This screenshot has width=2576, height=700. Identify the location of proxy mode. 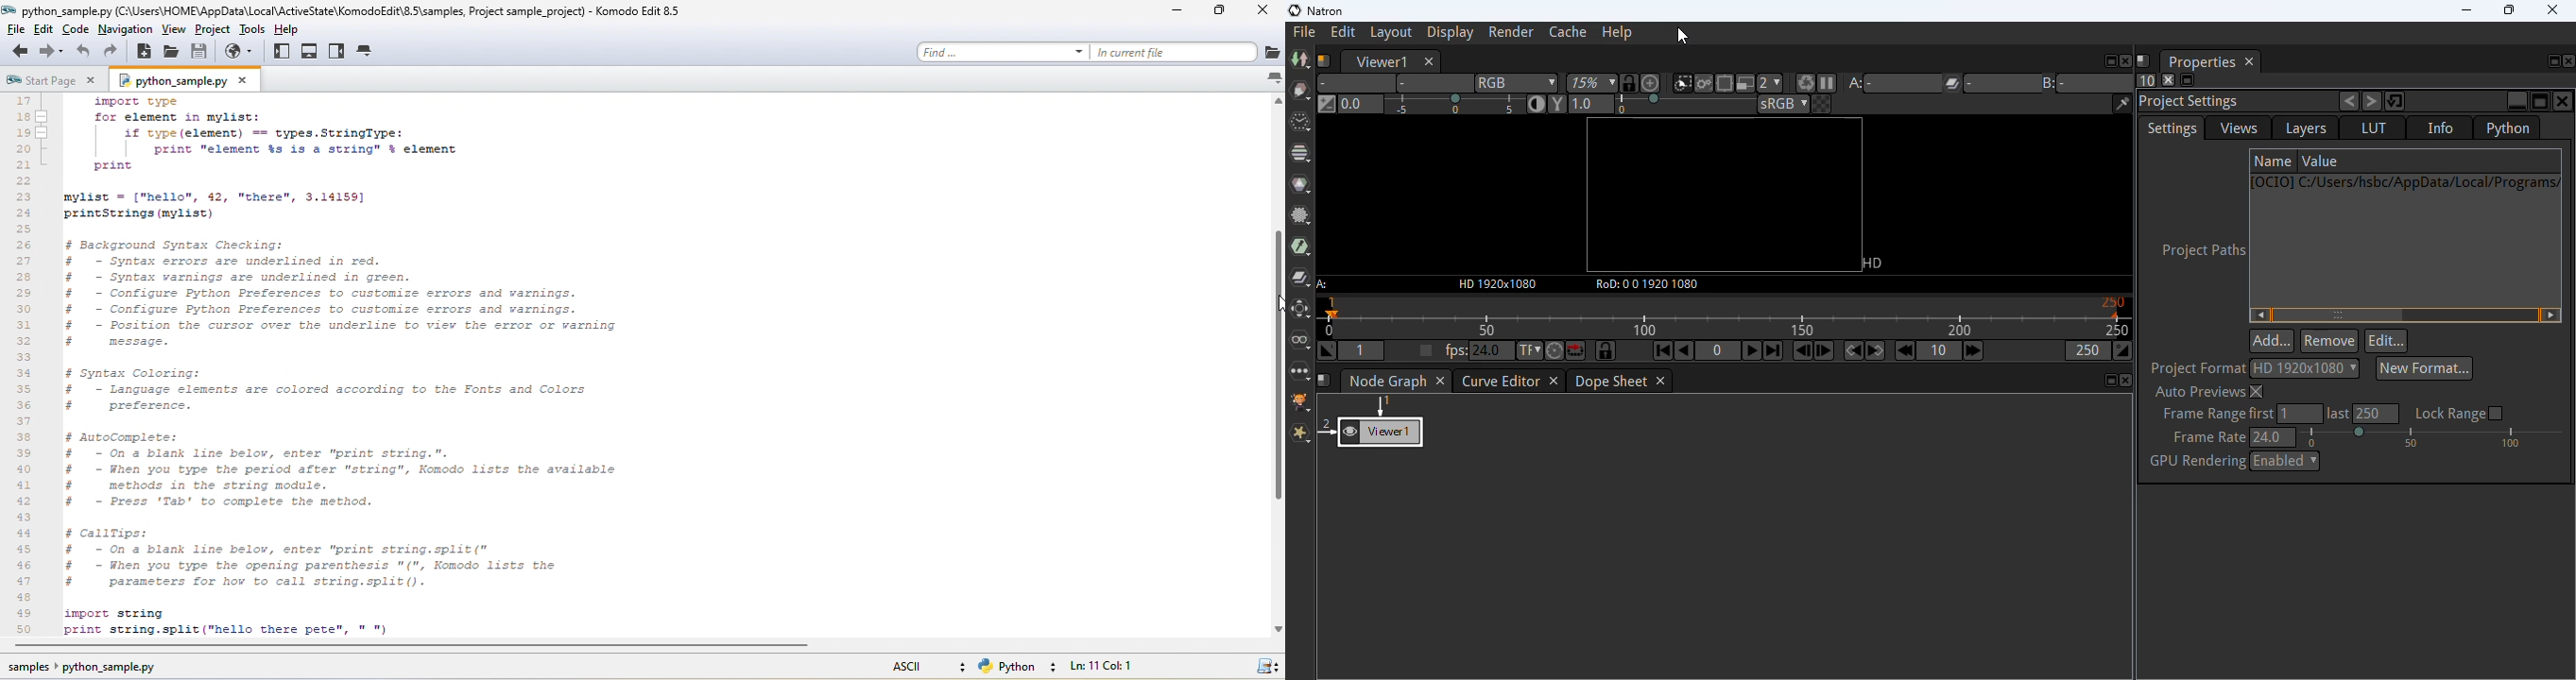
(1745, 83).